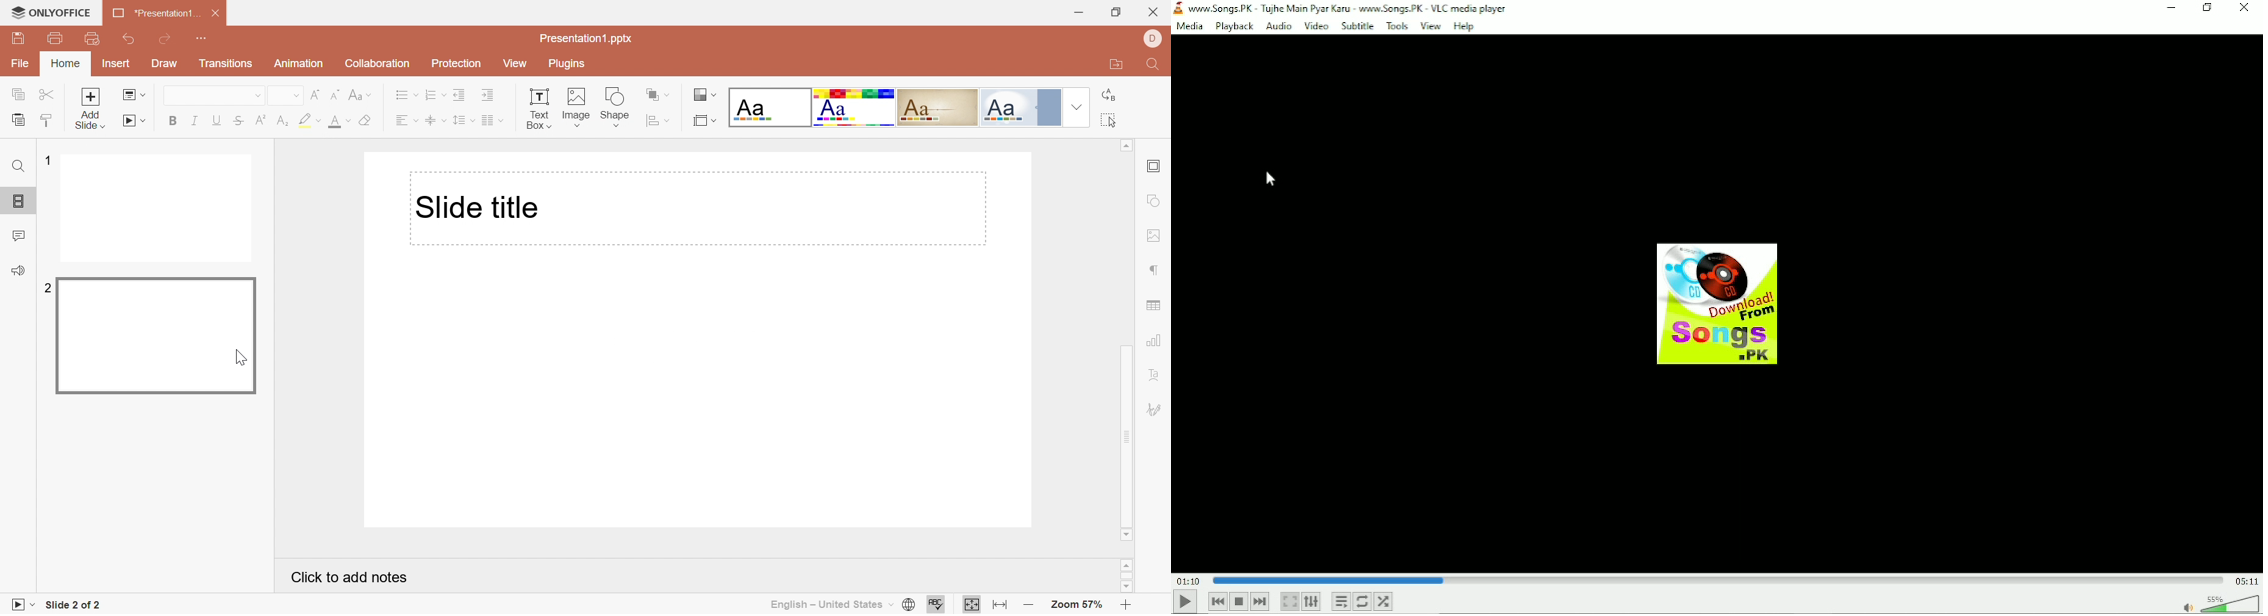 This screenshot has height=616, width=2268. I want to click on Decrement font size, so click(336, 94).